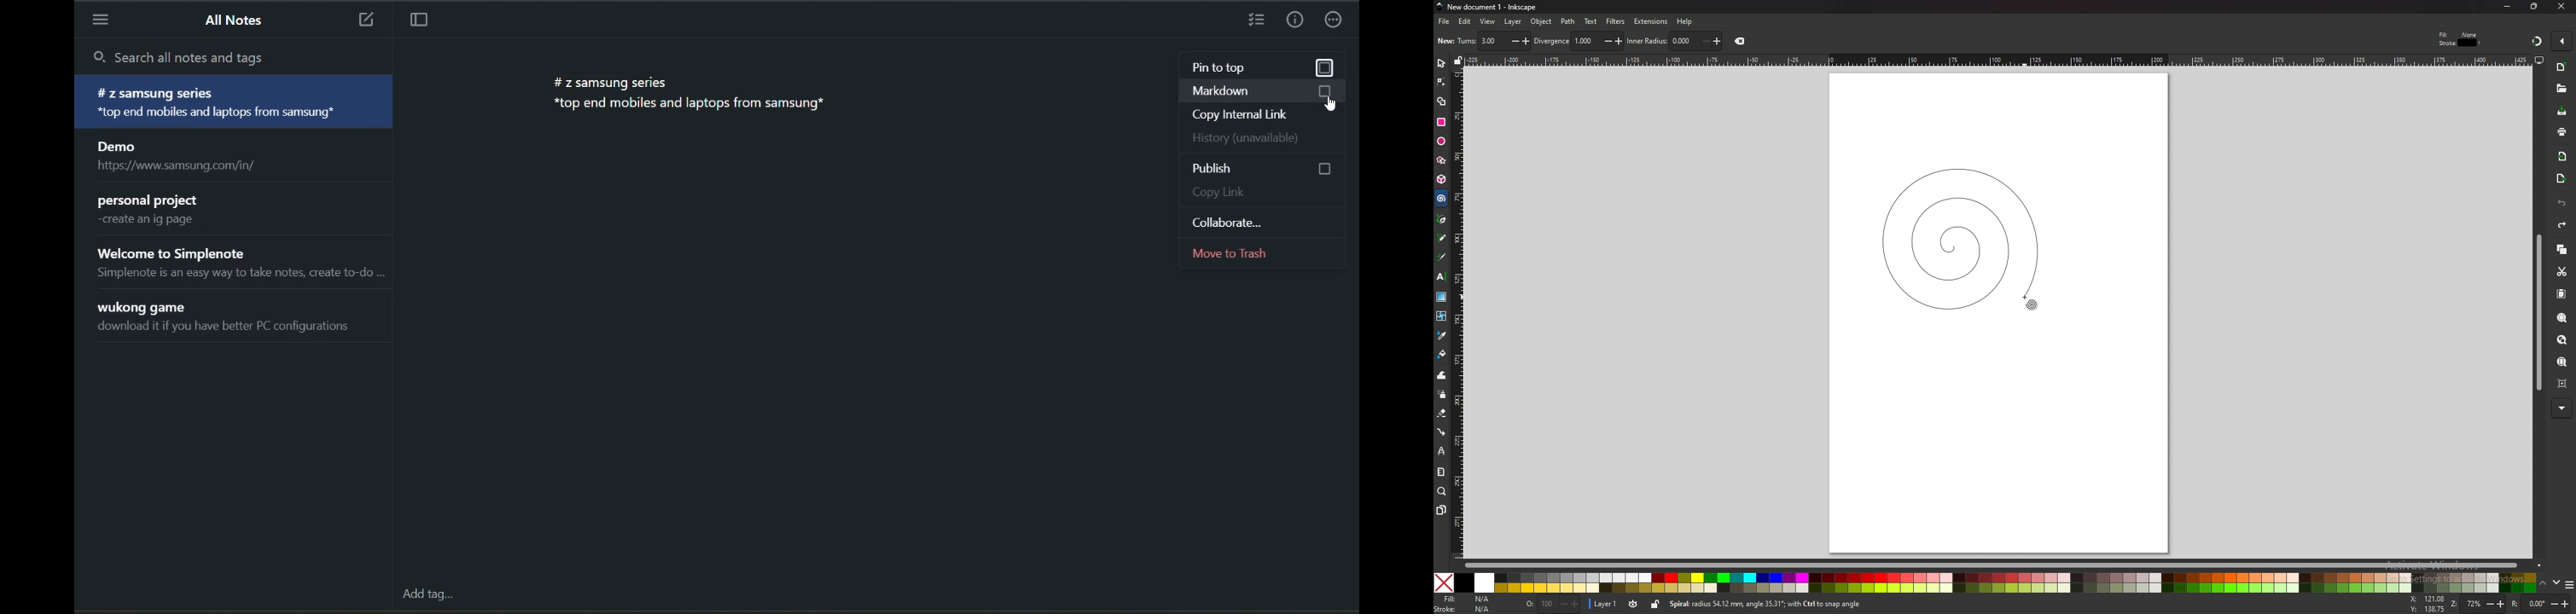 The width and height of the screenshot is (2576, 616). Describe the element at coordinates (2428, 604) in the screenshot. I see `X: 121.08    Y: 138.75` at that location.